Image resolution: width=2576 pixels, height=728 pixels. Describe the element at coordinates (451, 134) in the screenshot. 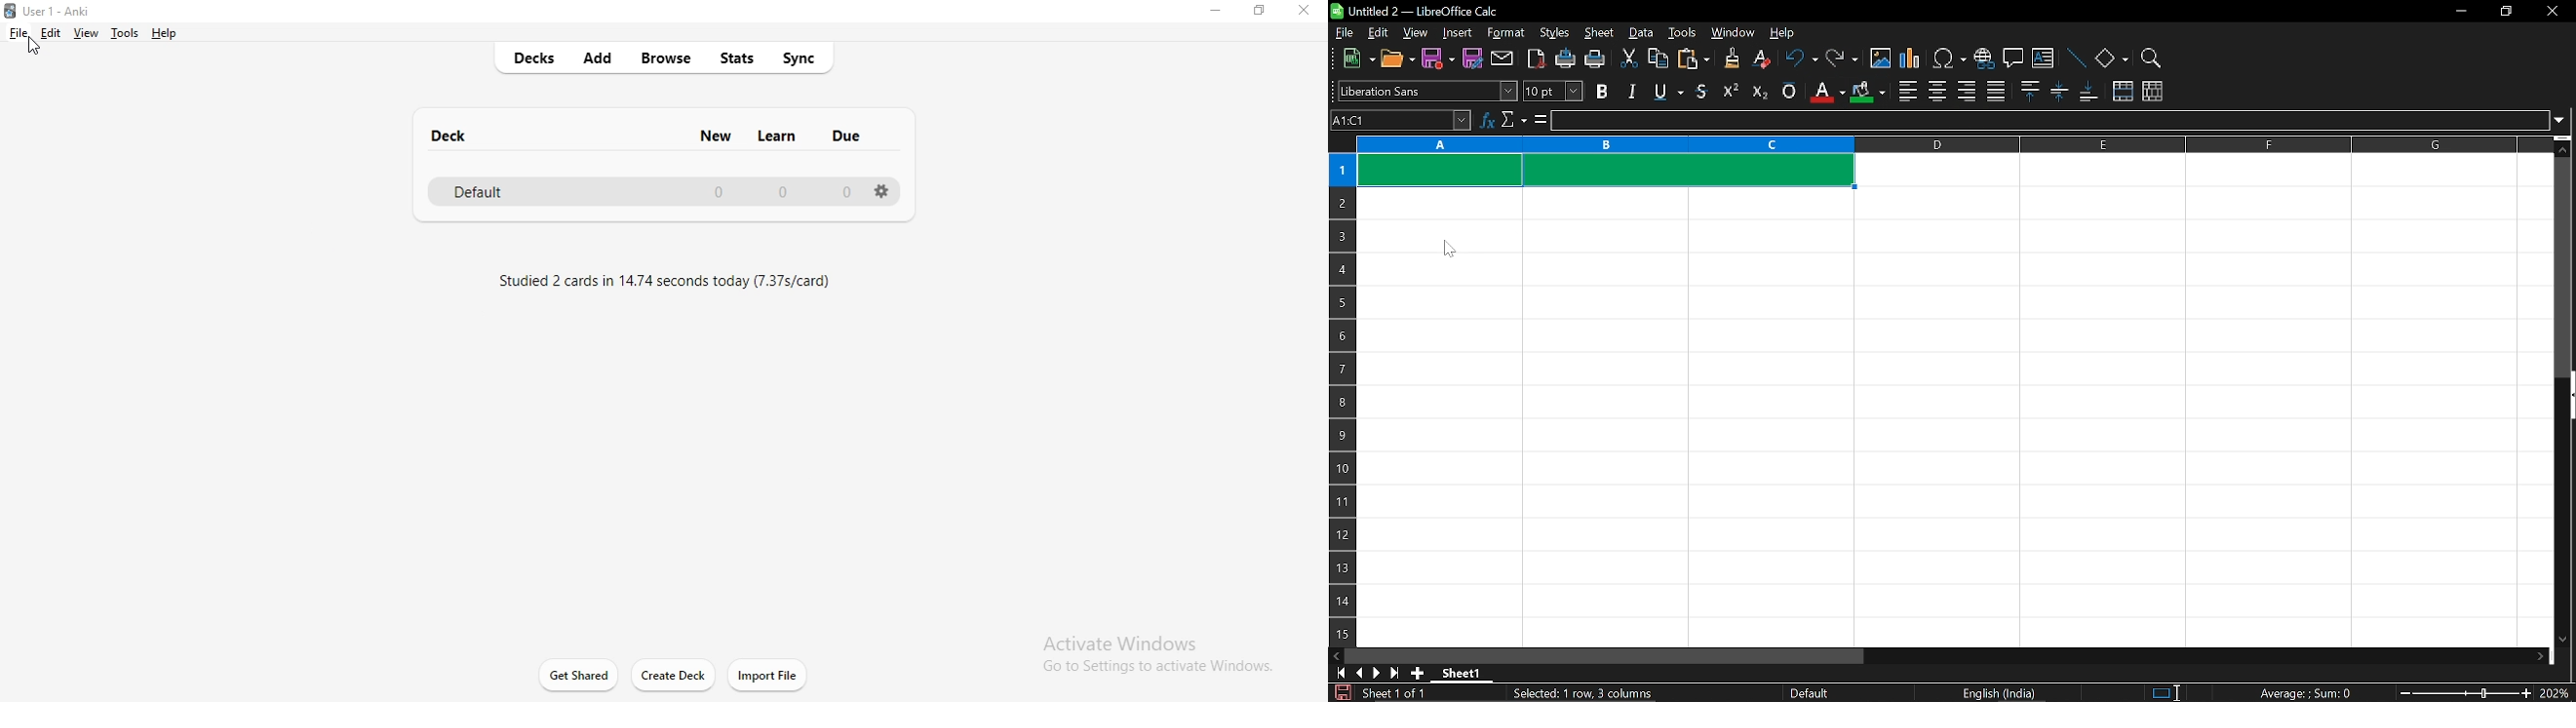

I see `deck` at that location.